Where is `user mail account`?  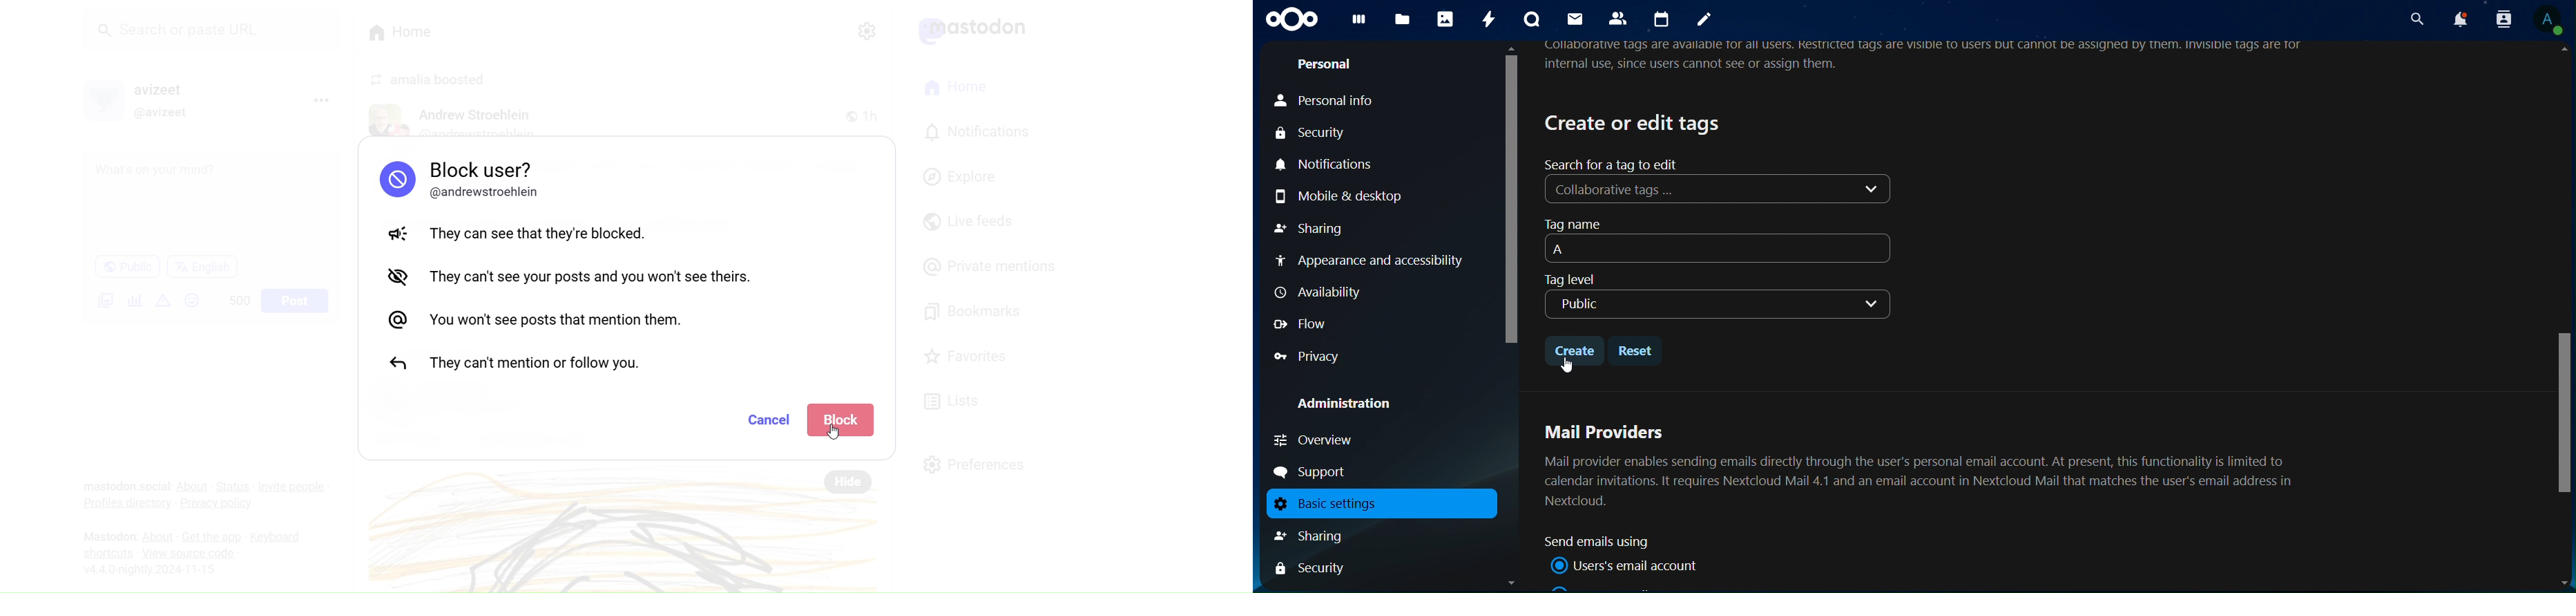
user mail account is located at coordinates (1628, 565).